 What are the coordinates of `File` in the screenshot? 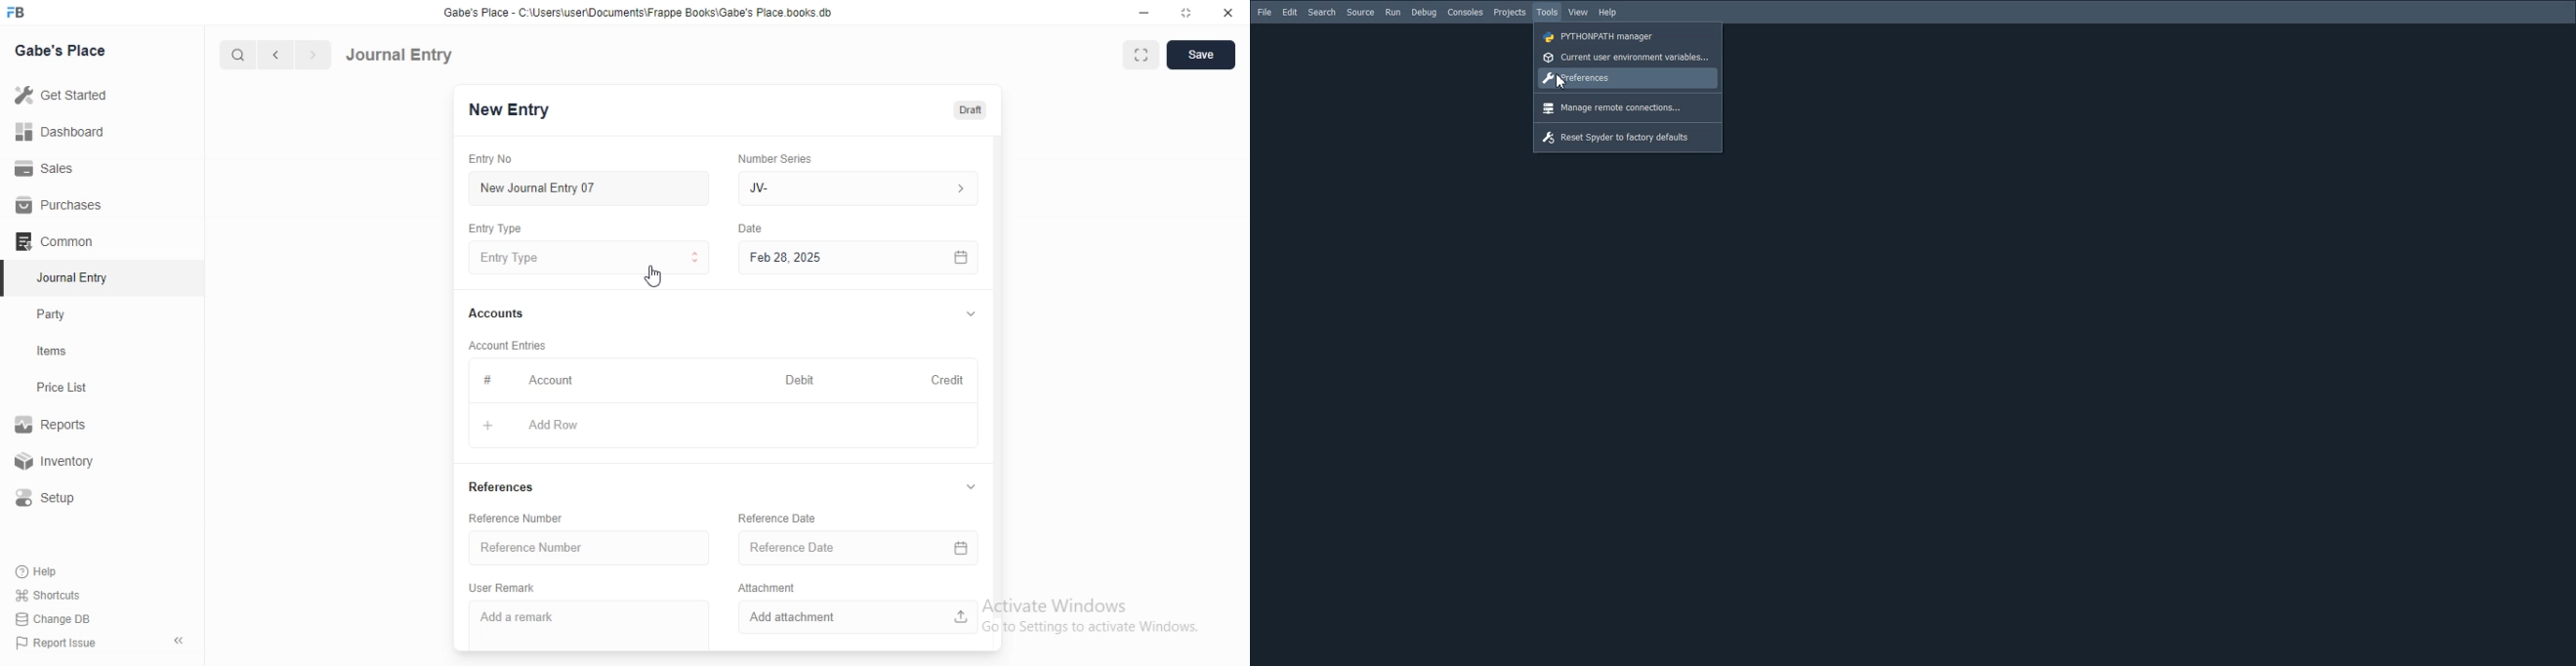 It's located at (1264, 12).